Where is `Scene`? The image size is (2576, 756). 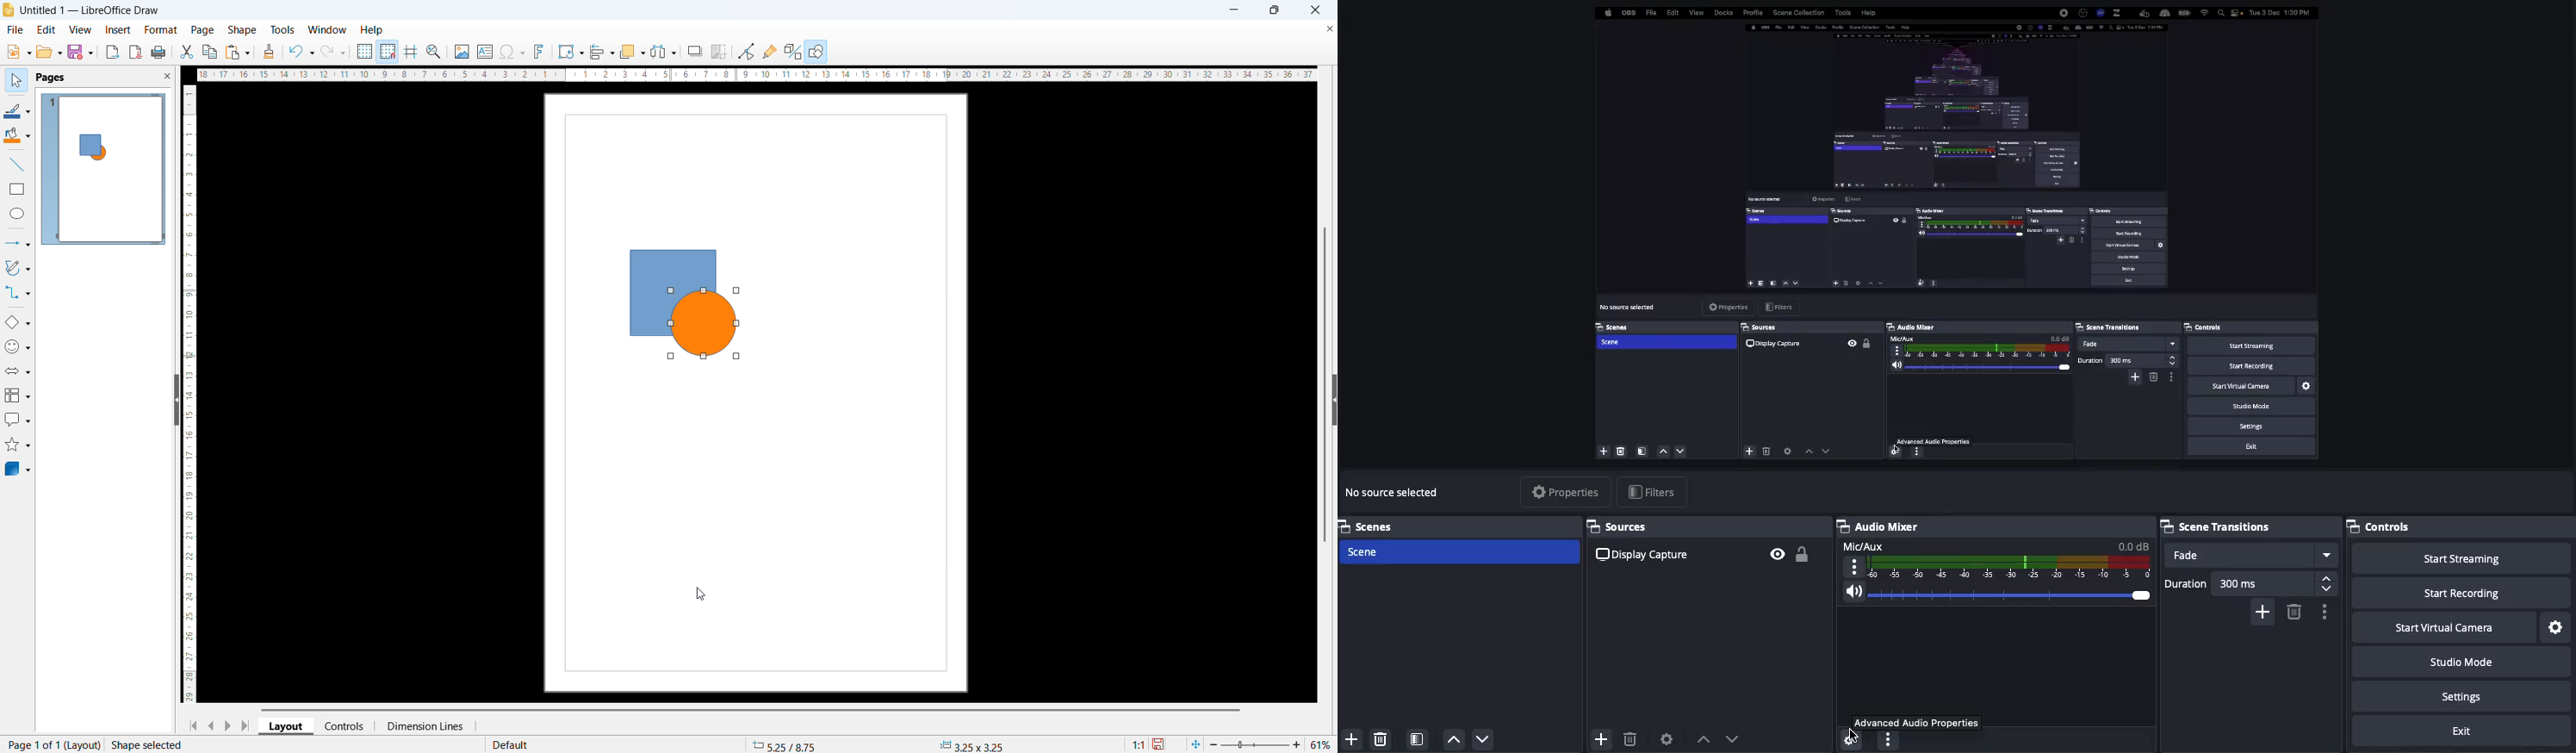
Scene is located at coordinates (1461, 552).